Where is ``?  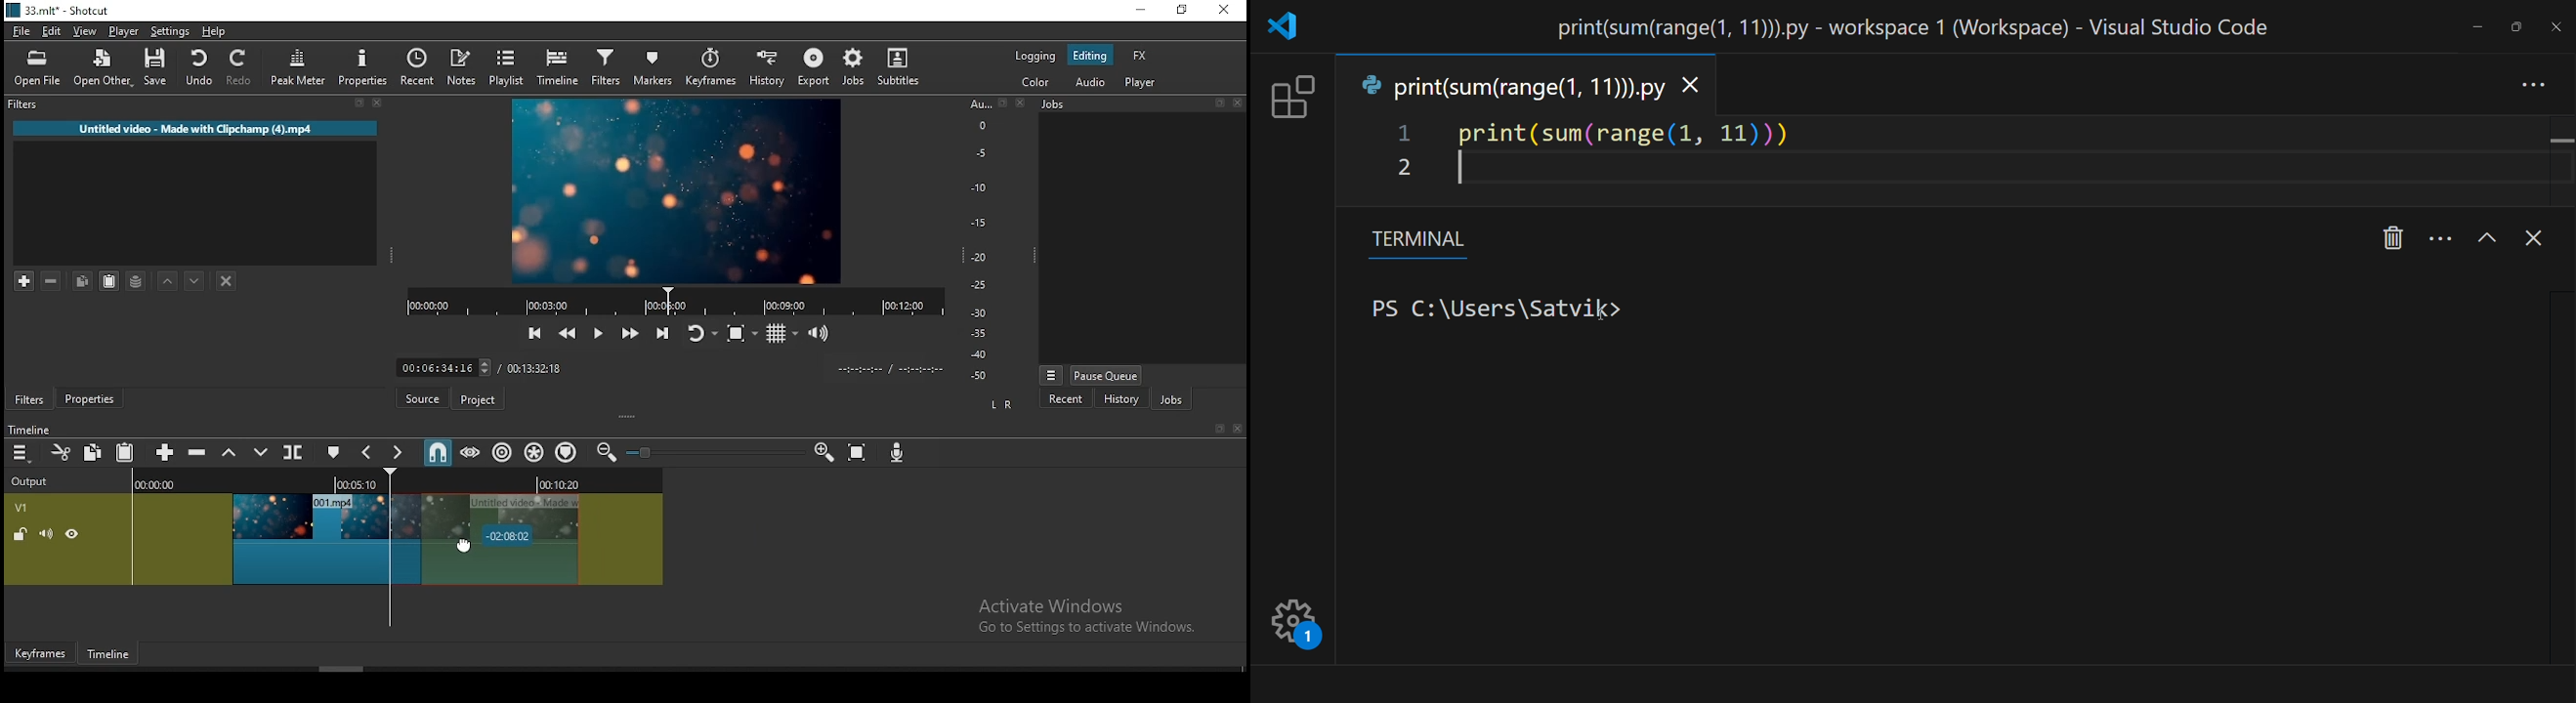  is located at coordinates (1221, 103).